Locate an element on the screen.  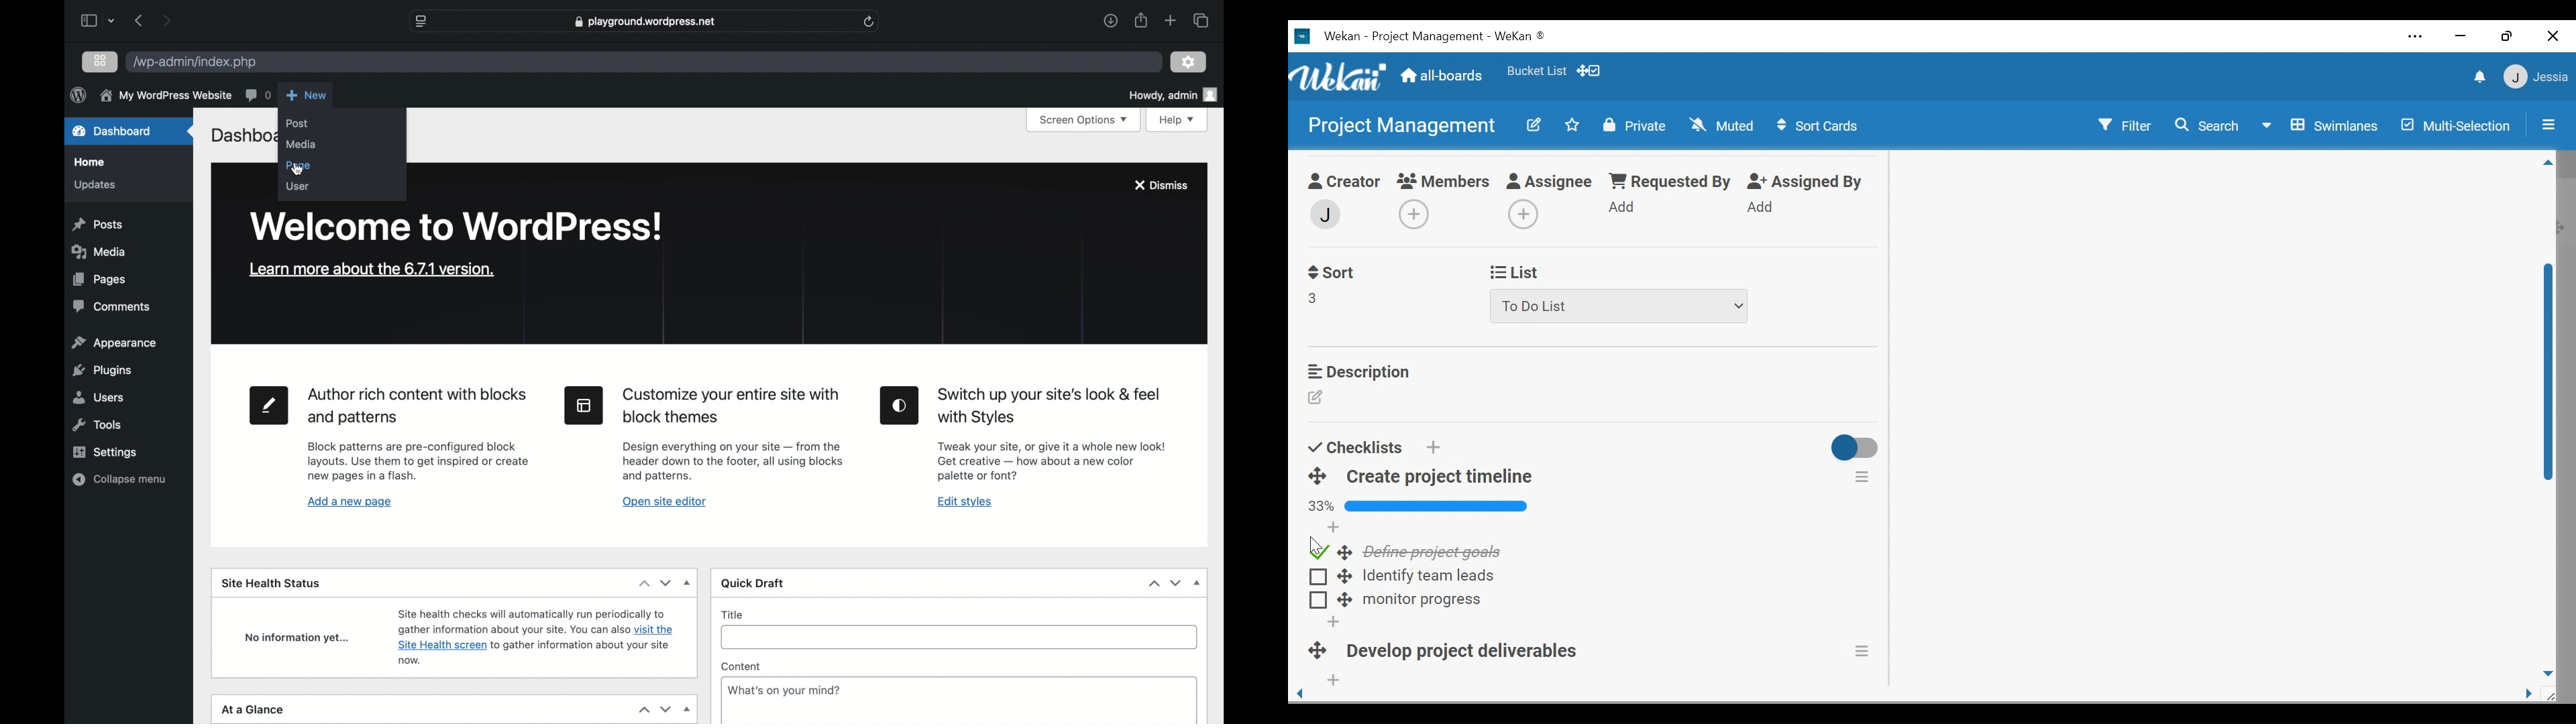
stepper buttons is located at coordinates (655, 710).